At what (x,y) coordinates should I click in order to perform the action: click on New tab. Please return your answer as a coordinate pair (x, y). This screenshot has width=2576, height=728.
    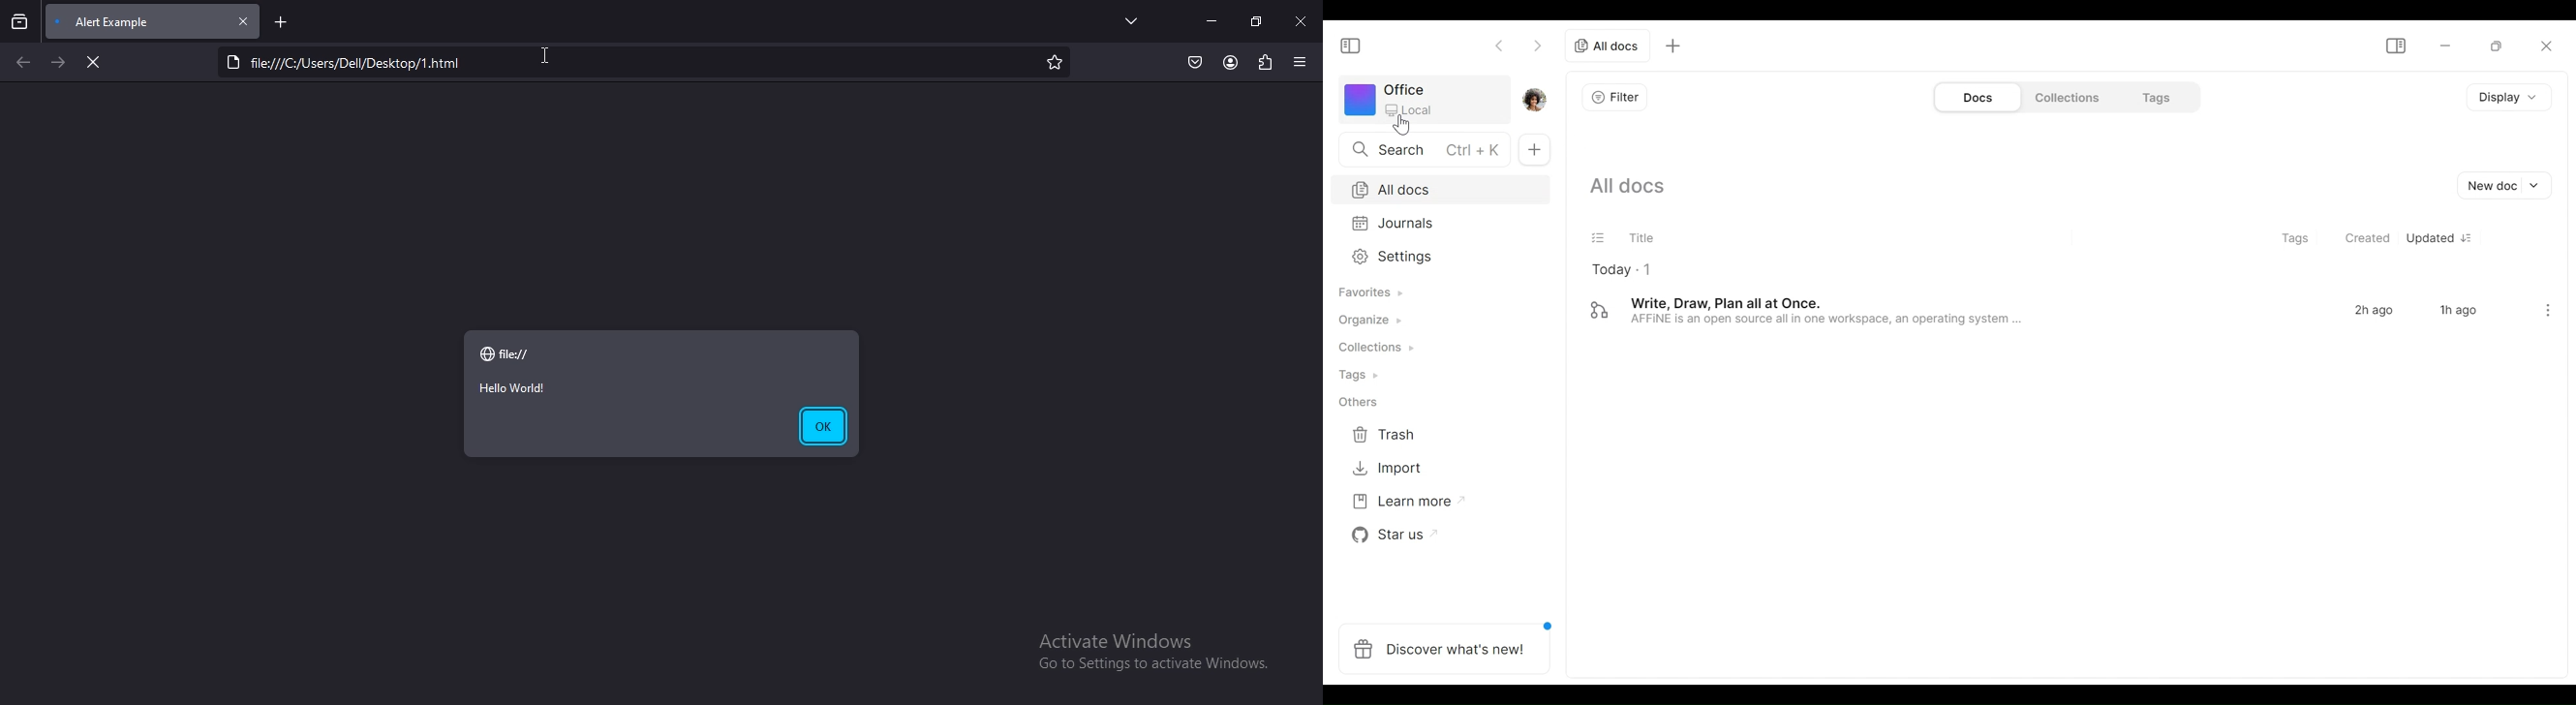
    Looking at the image, I should click on (1673, 45).